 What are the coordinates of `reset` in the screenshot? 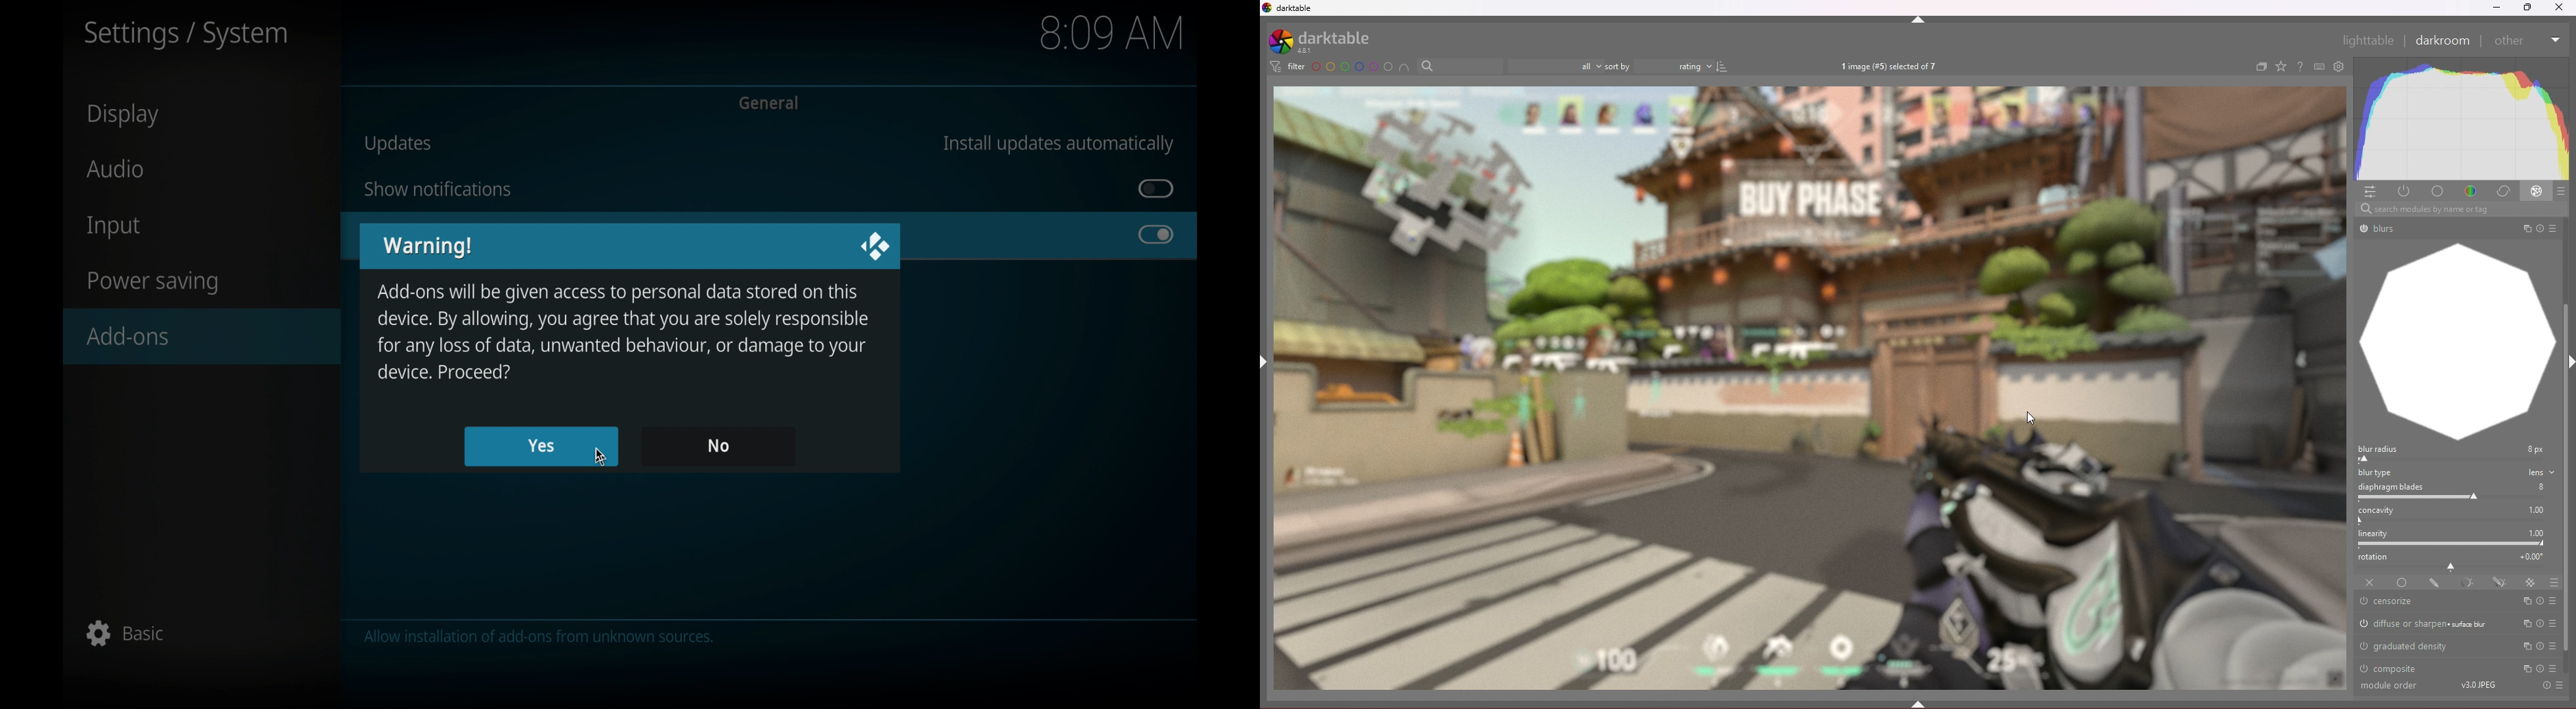 It's located at (2541, 601).